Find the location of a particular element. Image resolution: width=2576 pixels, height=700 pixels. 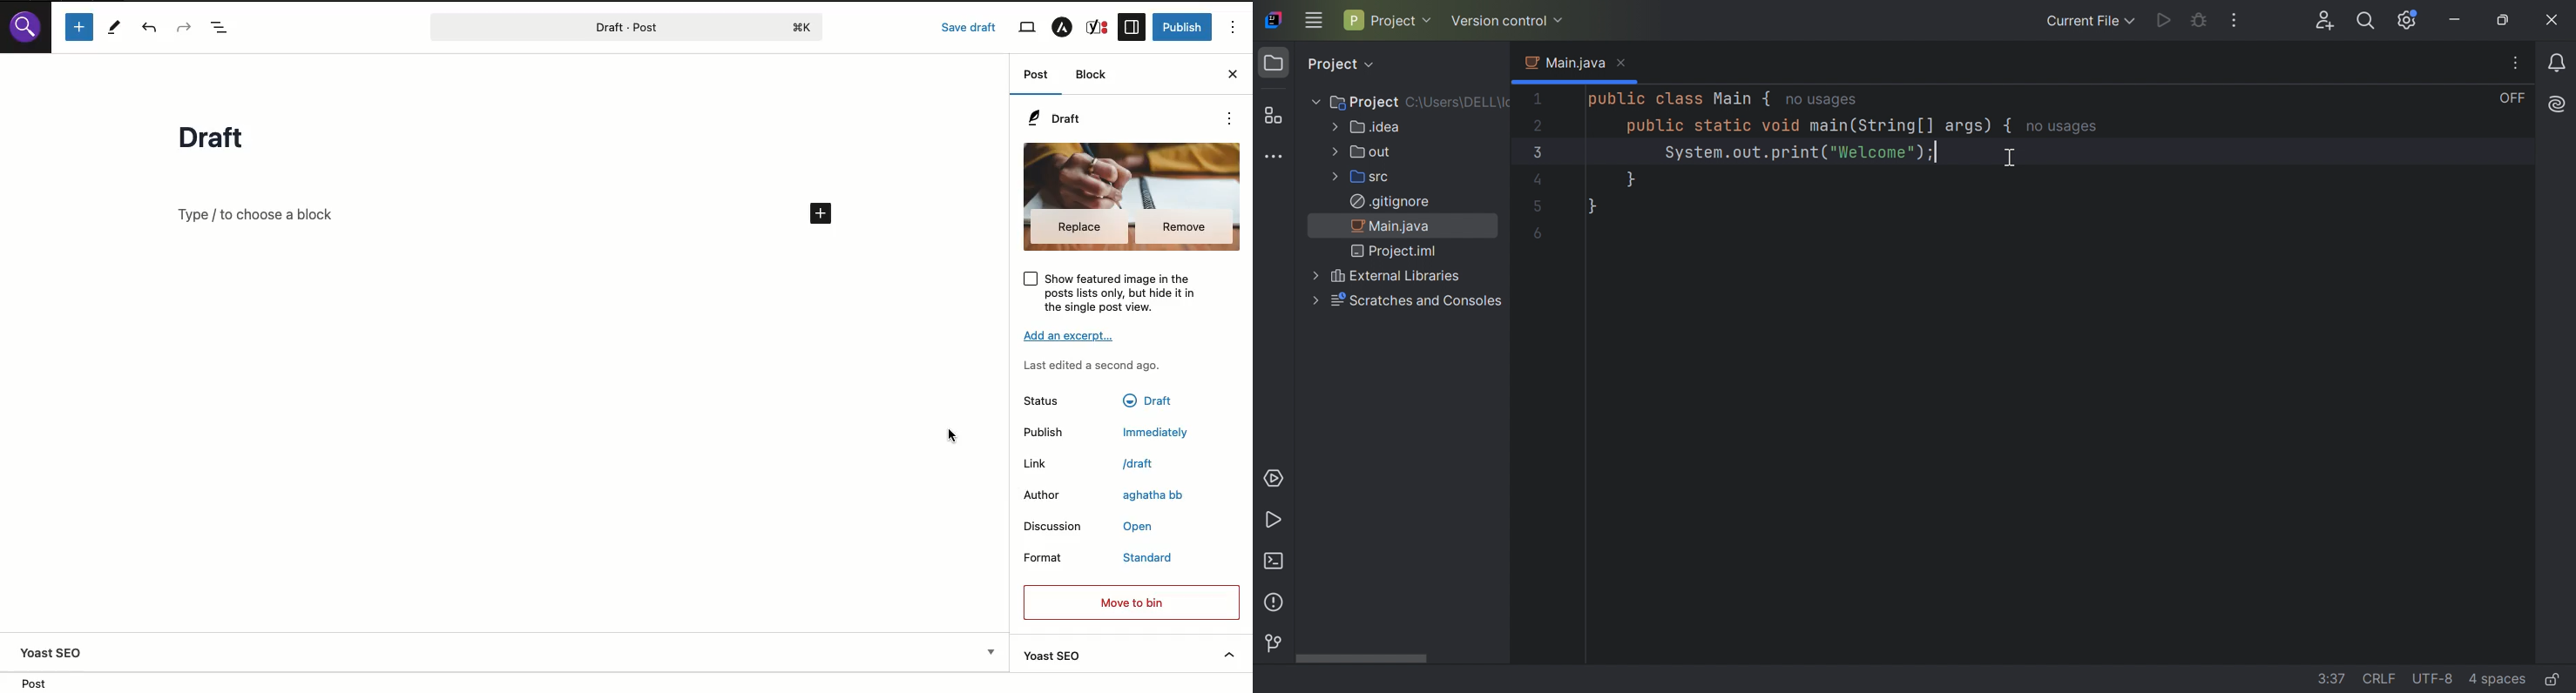

command+K is located at coordinates (803, 27).